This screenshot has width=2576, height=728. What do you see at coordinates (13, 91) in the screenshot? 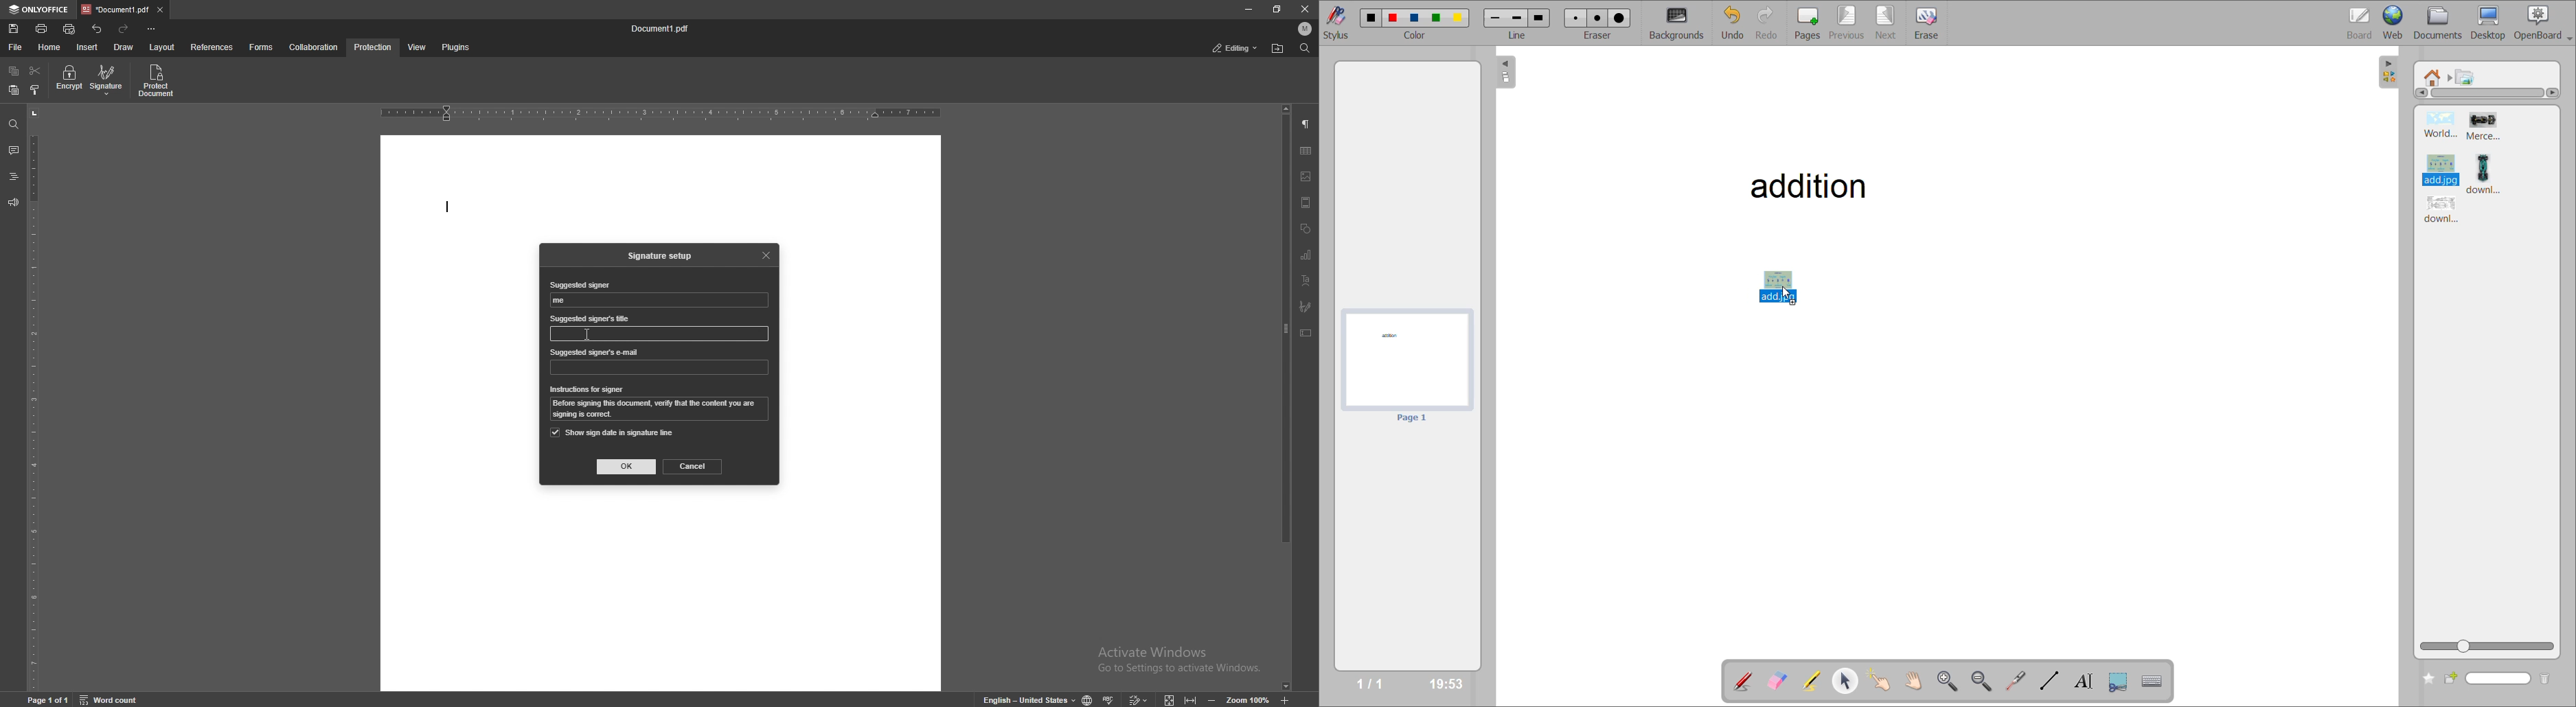
I see `paste` at bounding box center [13, 91].